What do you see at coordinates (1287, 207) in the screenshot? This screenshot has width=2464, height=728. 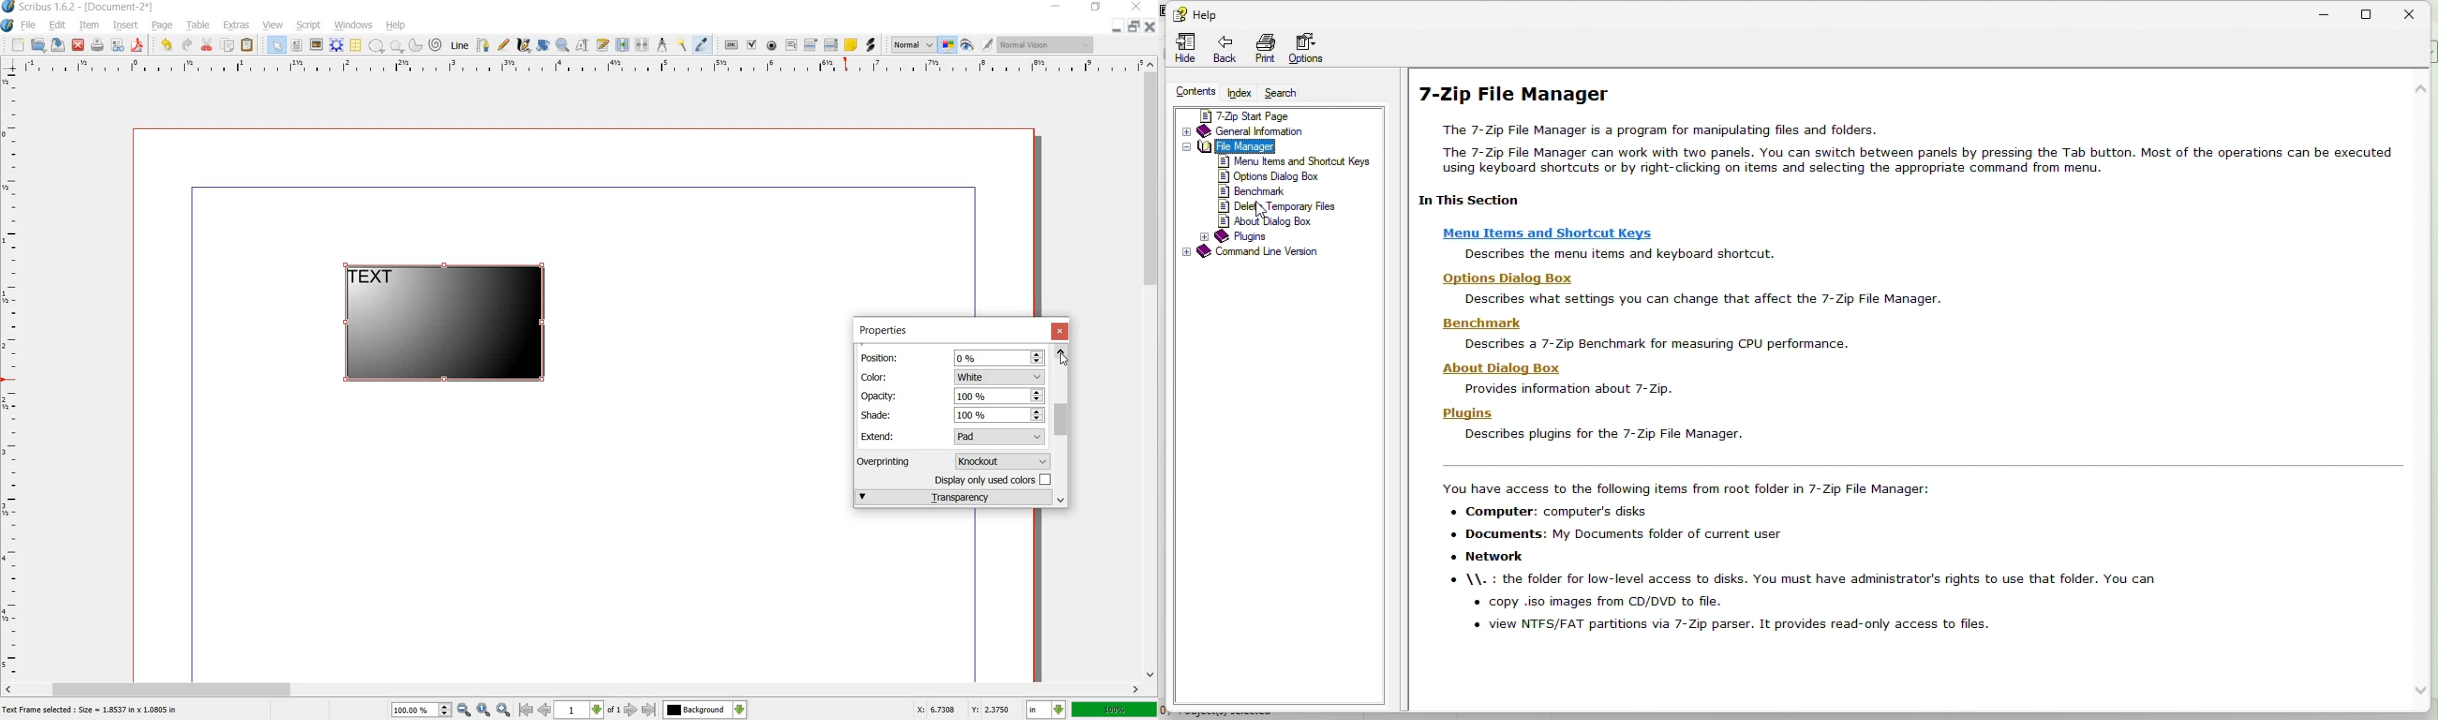 I see `Delete temporary files` at bounding box center [1287, 207].